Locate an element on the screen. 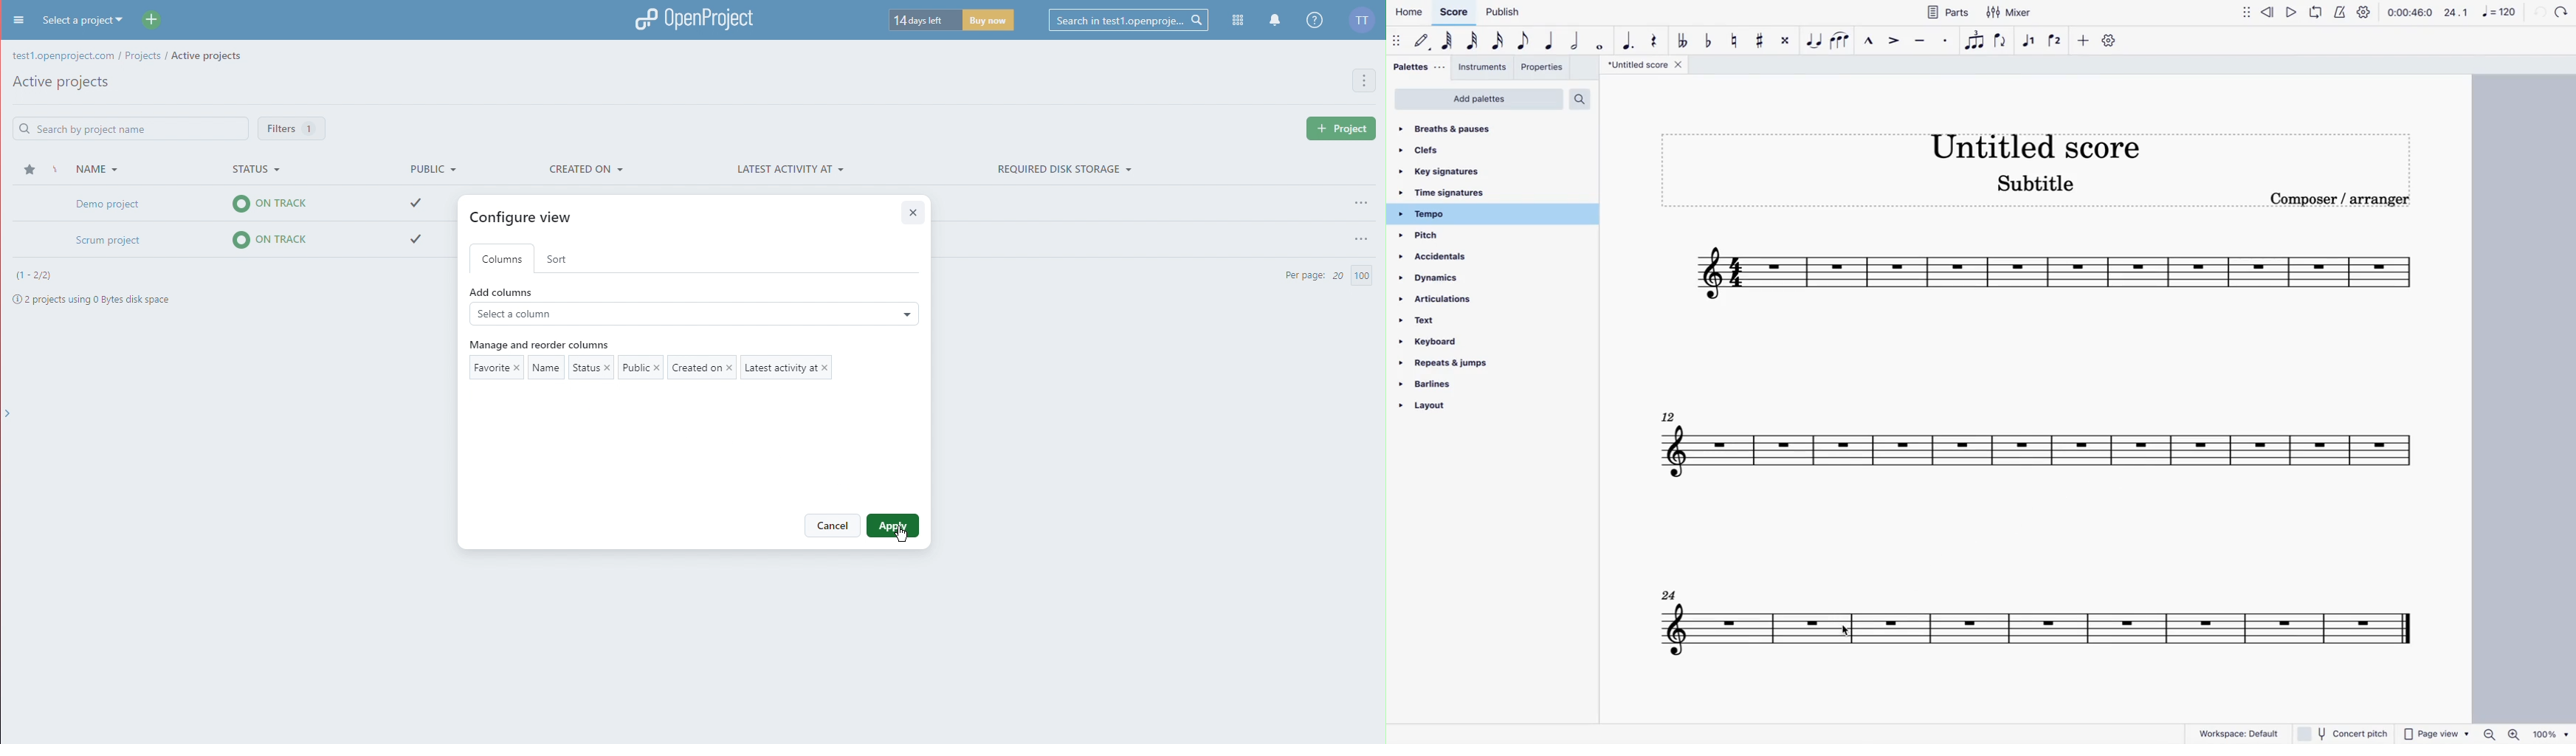 This screenshot has height=756, width=2576. key signatures is located at coordinates (1459, 174).